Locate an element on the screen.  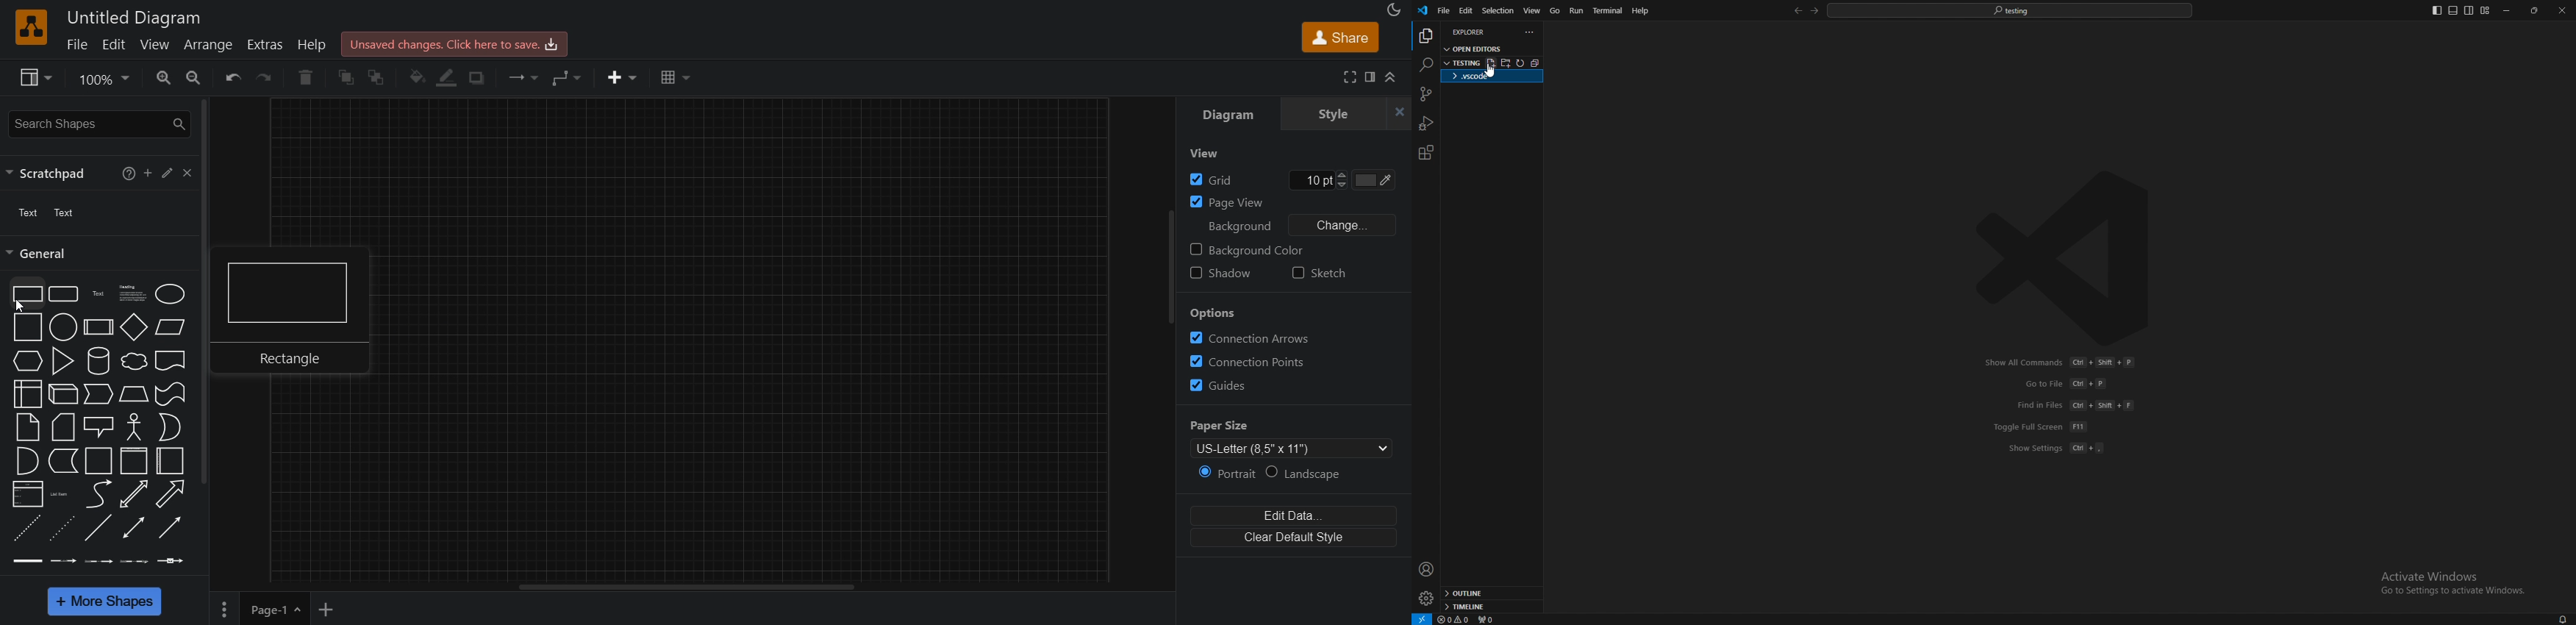
 is located at coordinates (1225, 315).